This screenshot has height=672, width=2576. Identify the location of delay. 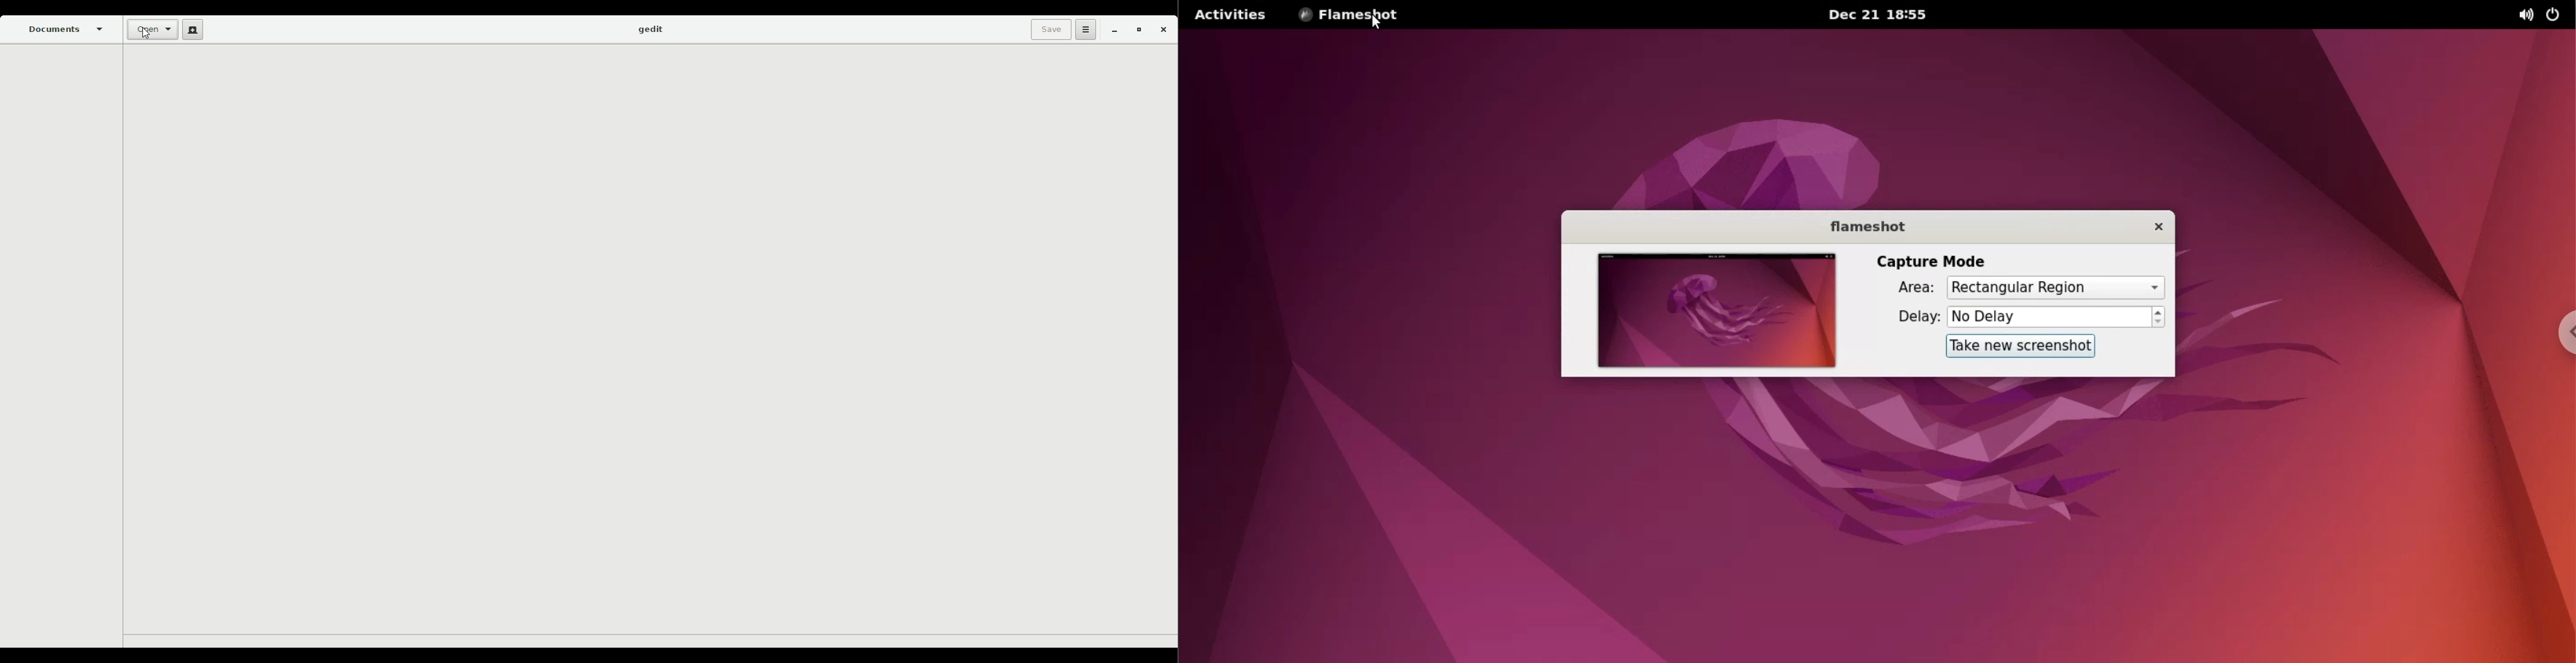
(1913, 316).